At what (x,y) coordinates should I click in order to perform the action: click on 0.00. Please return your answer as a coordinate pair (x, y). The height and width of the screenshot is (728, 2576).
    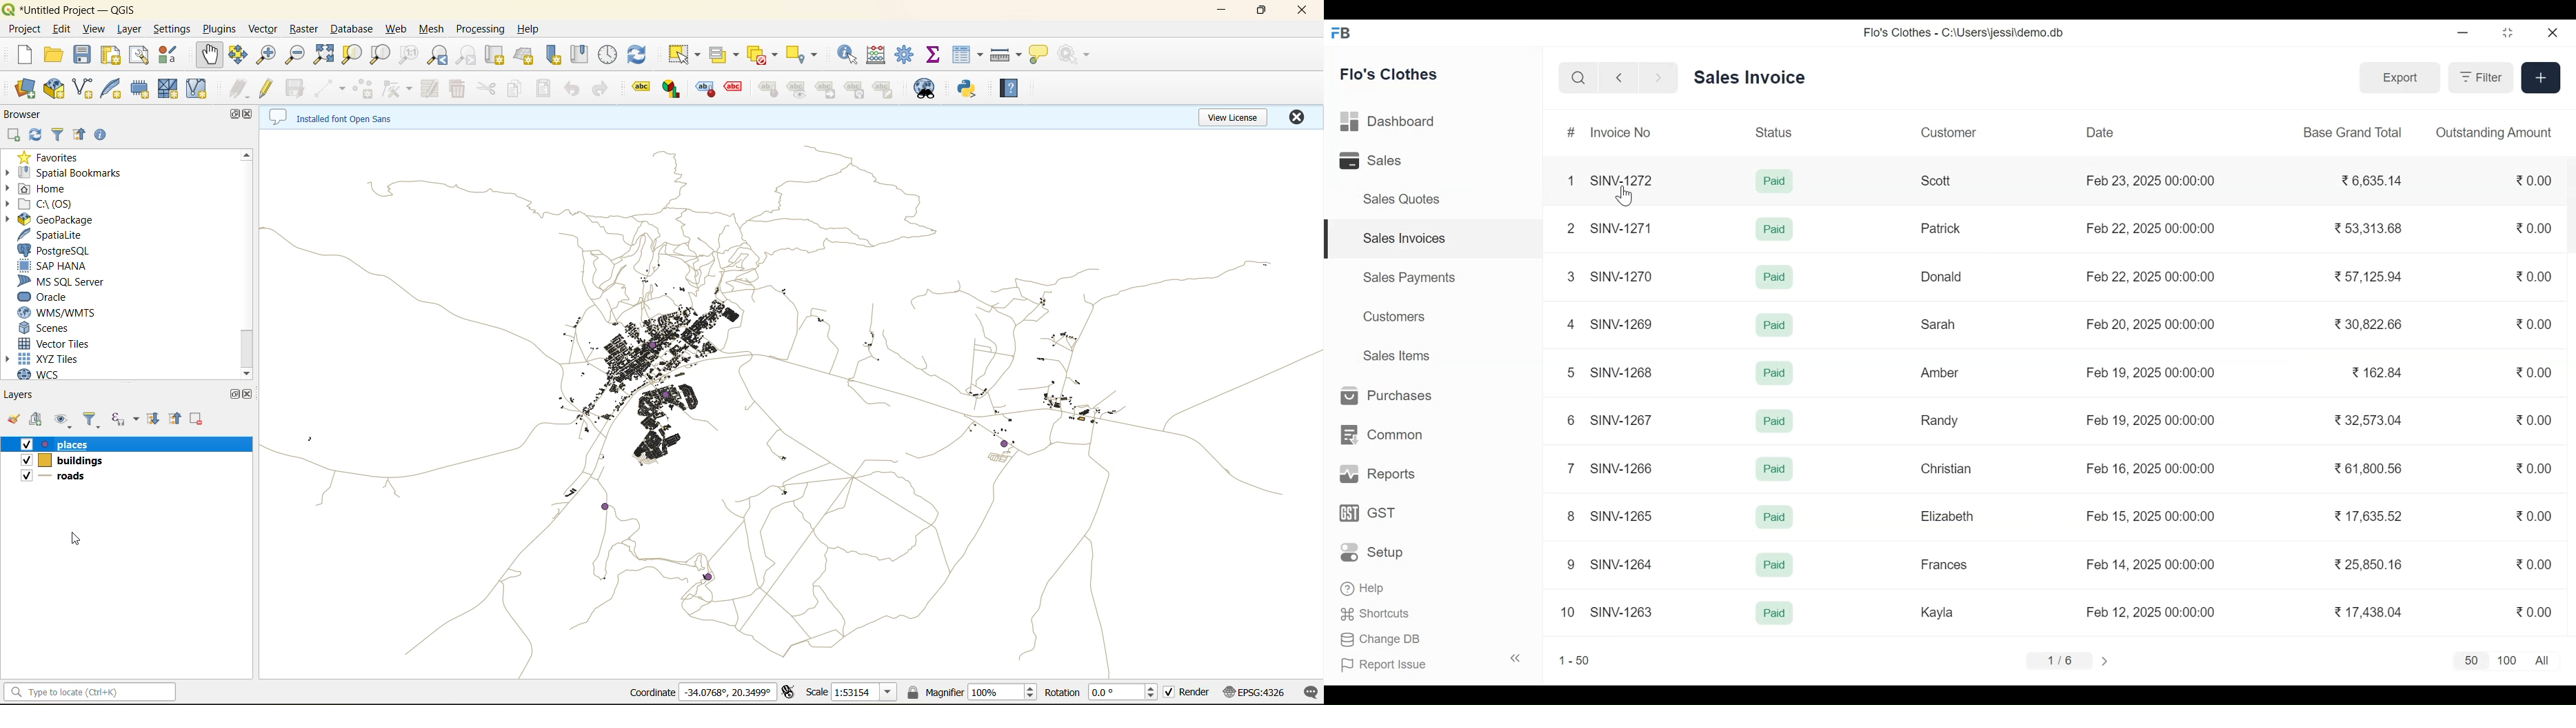
    Looking at the image, I should click on (2535, 373).